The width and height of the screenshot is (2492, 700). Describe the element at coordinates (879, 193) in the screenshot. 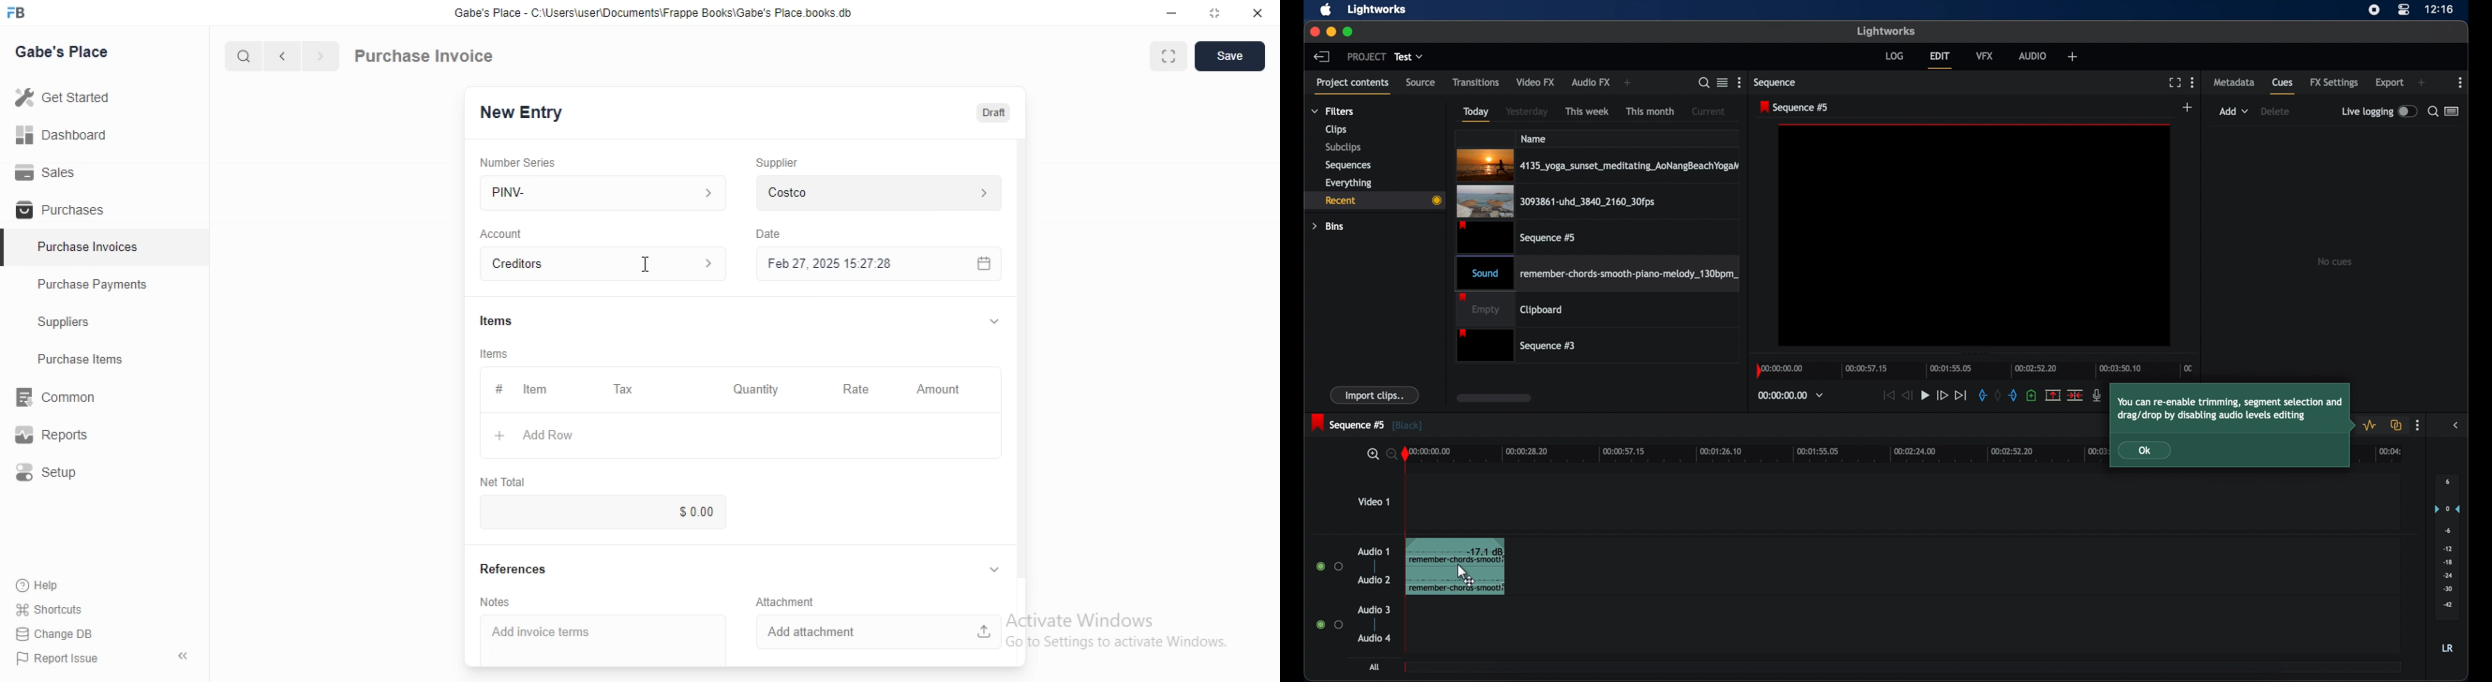

I see `Costco` at that location.